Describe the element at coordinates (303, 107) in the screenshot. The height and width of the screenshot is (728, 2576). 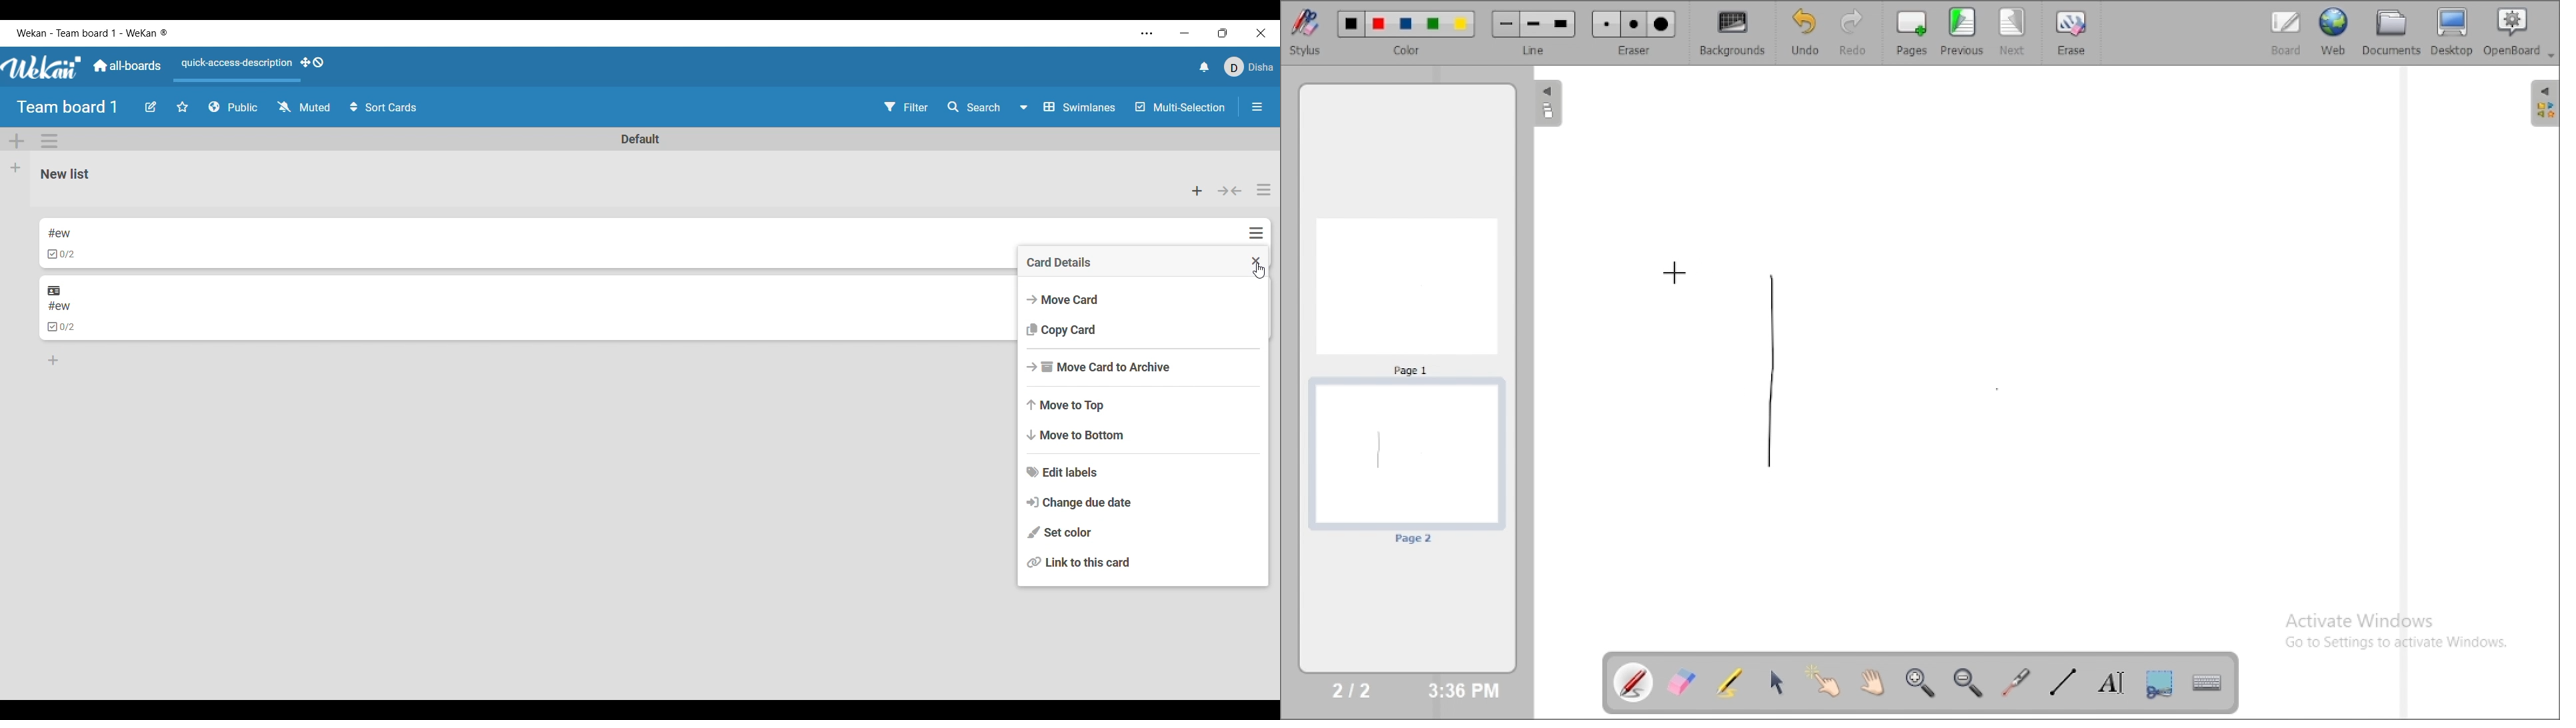
I see `Change watch options` at that location.